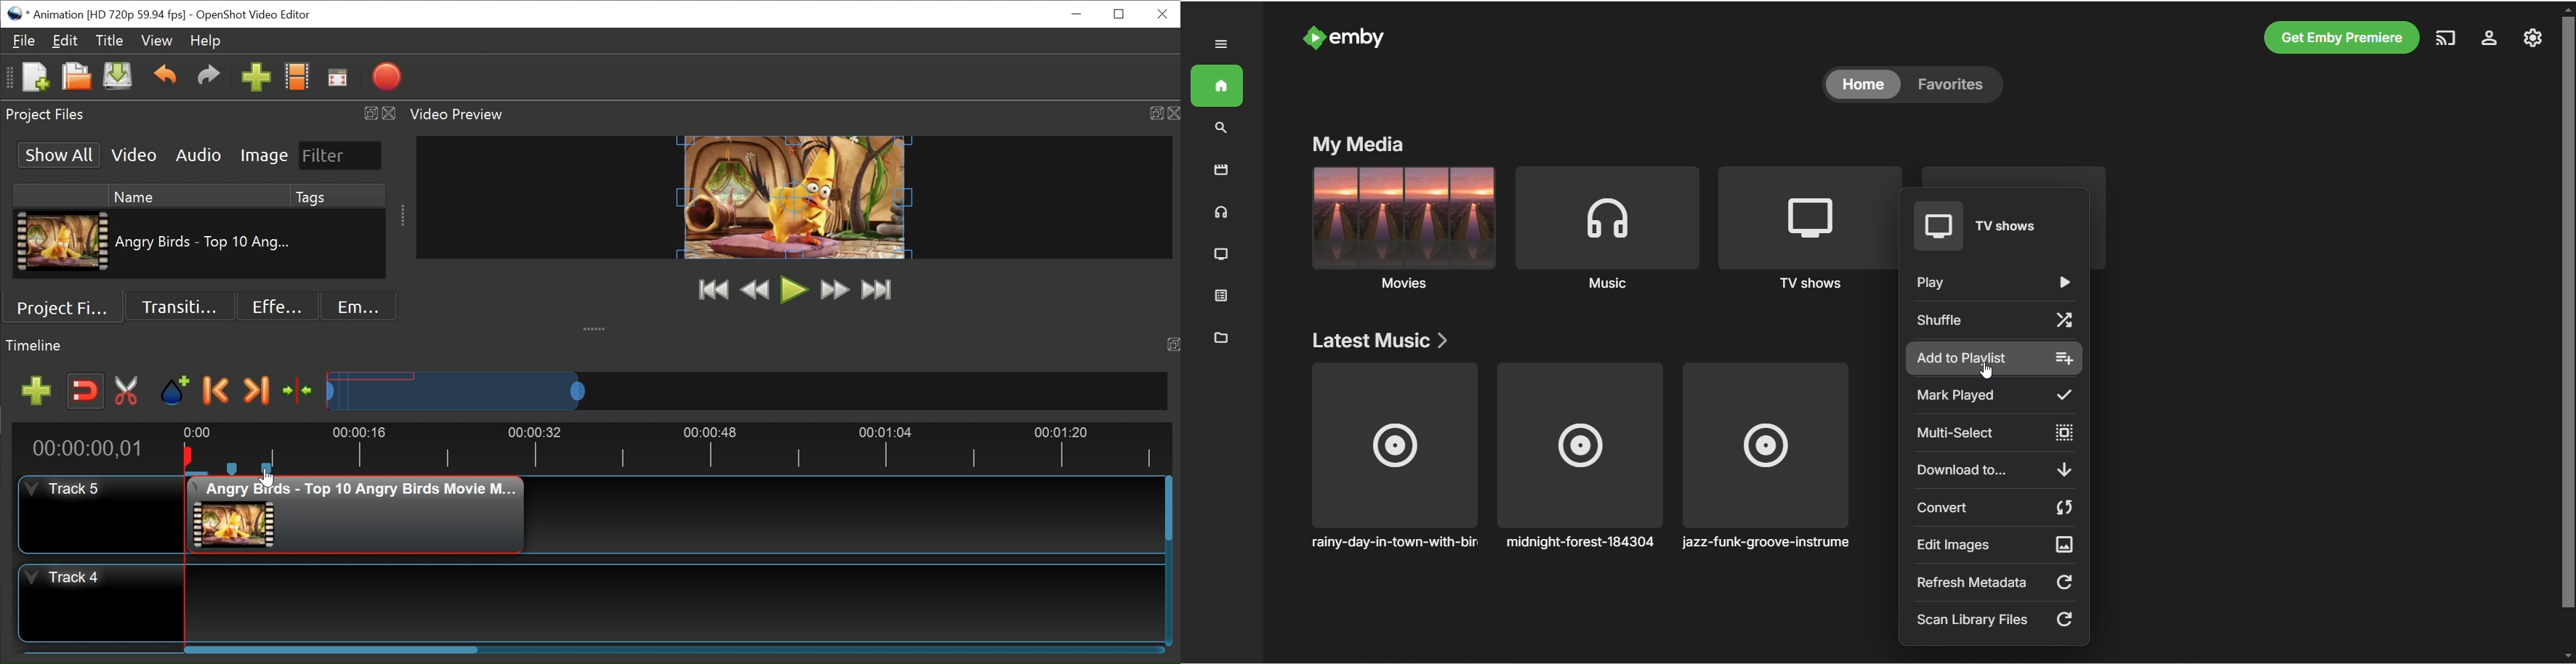 The width and height of the screenshot is (2576, 672). Describe the element at coordinates (341, 156) in the screenshot. I see `Filter` at that location.